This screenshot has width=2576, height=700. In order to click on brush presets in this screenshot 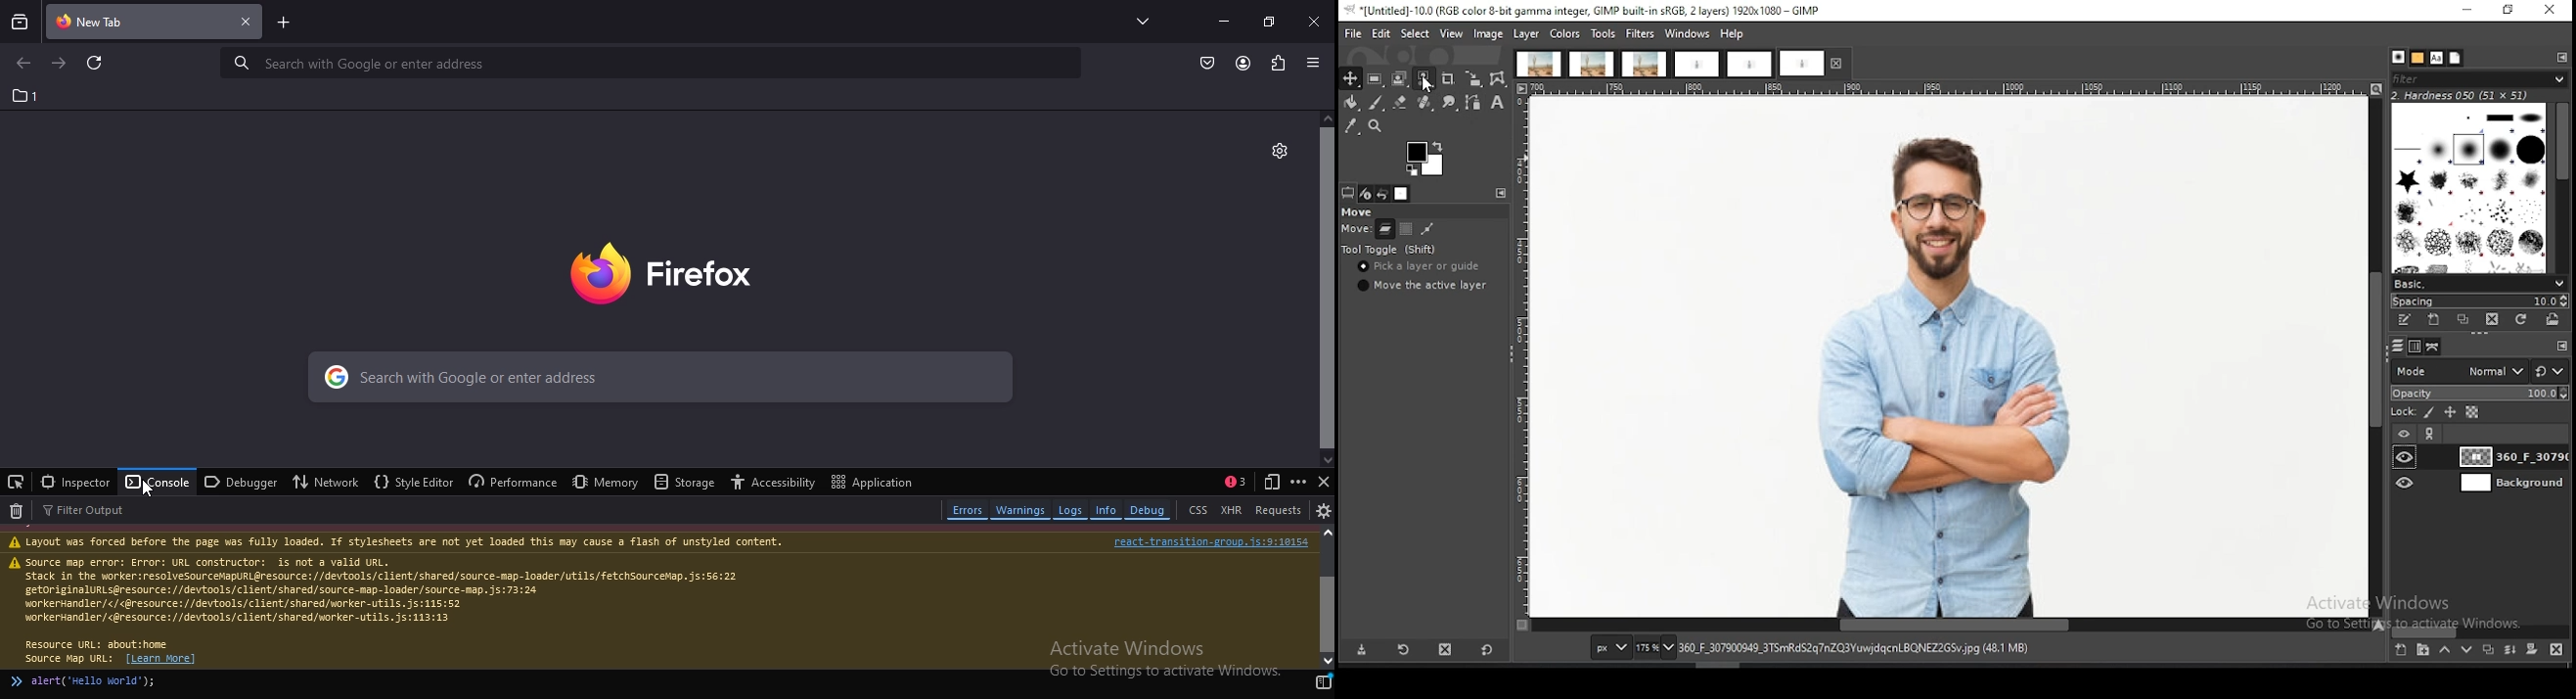, I will do `click(2478, 284)`.